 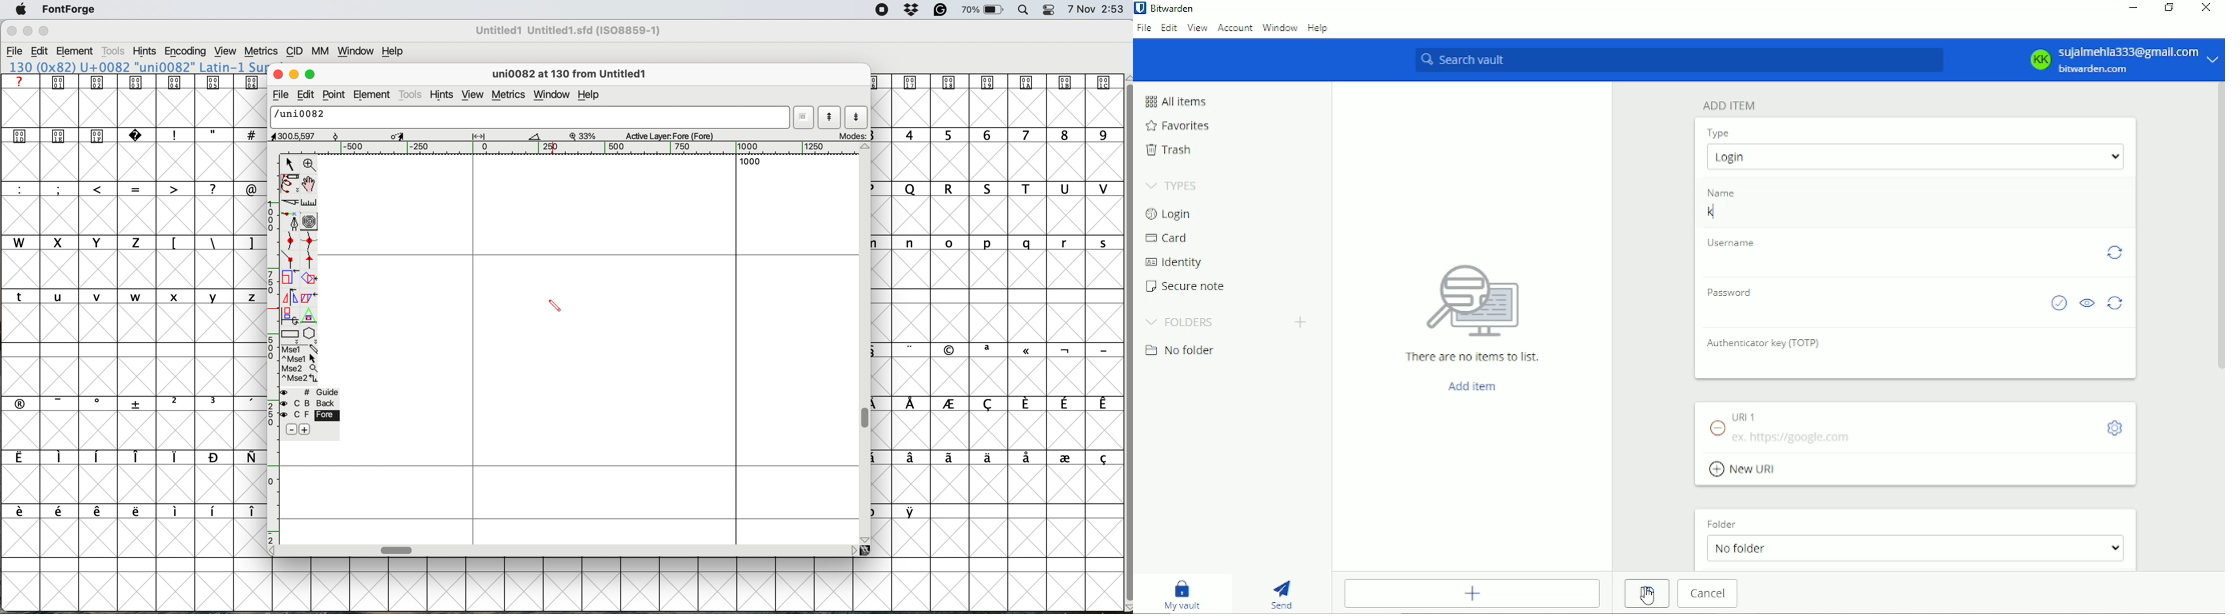 I want to click on Username, so click(x=1730, y=242).